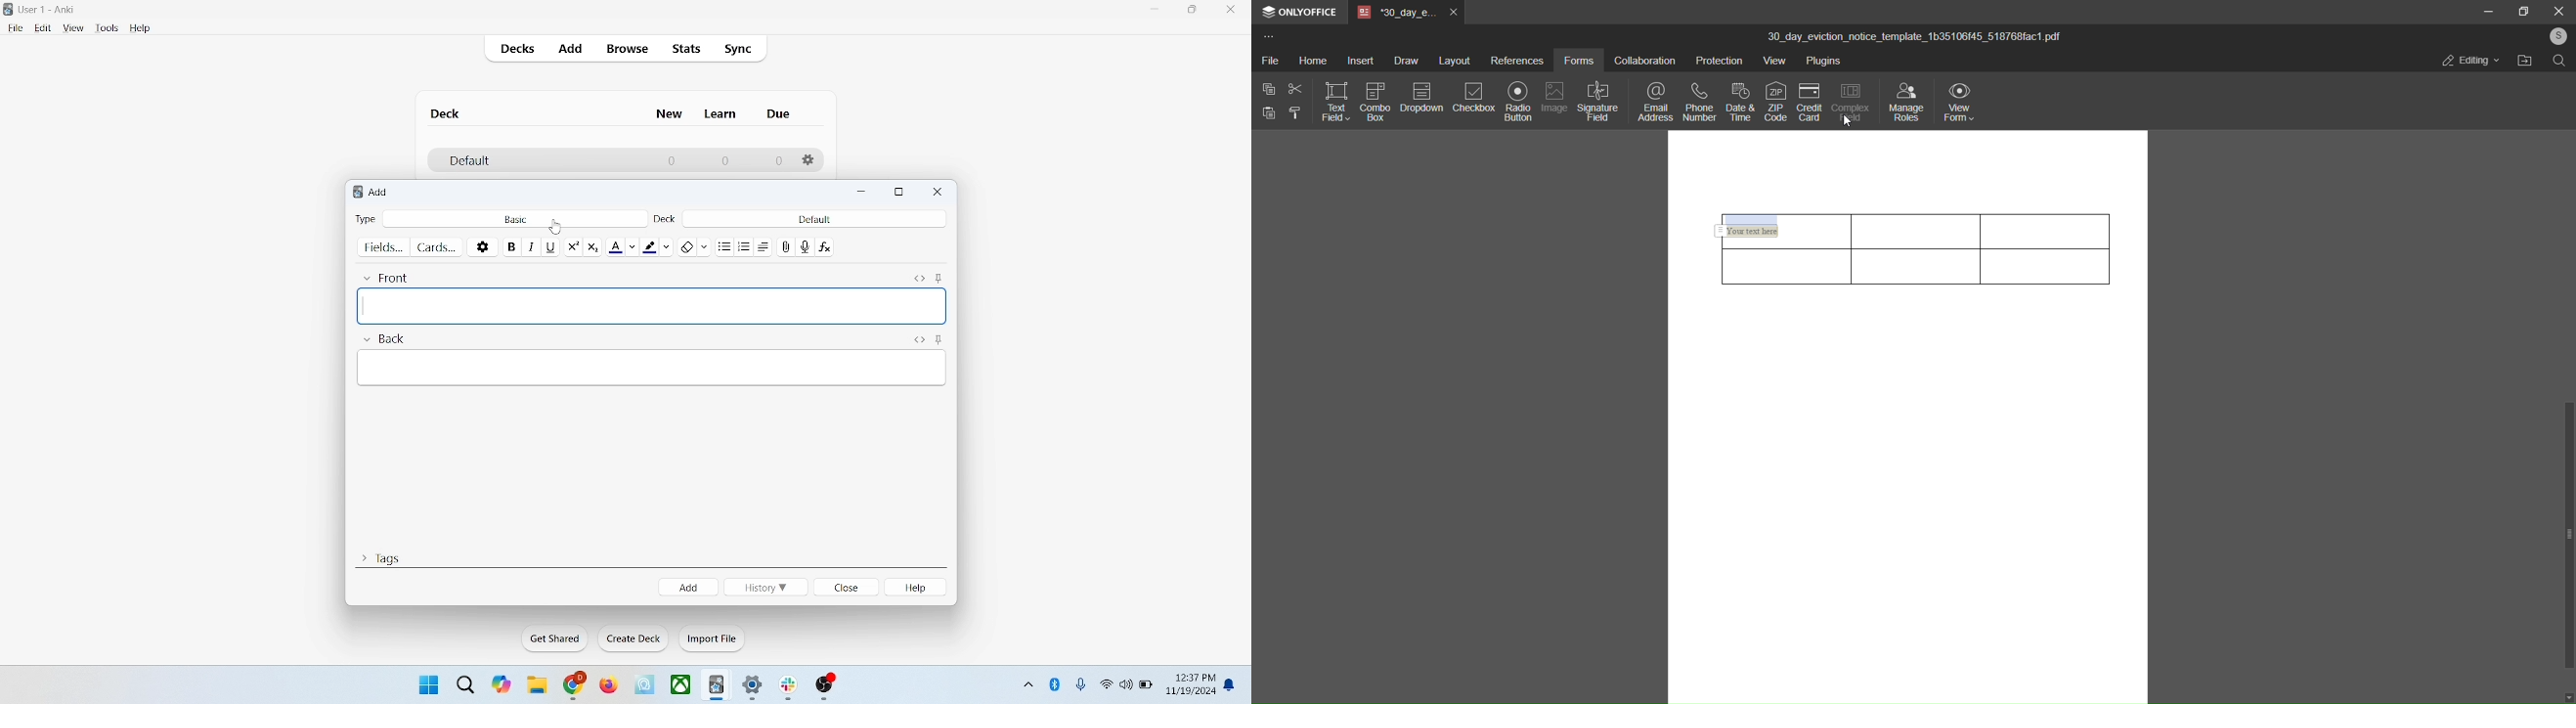 This screenshot has width=2576, height=728. Describe the element at coordinates (718, 686) in the screenshot. I see `icon` at that location.